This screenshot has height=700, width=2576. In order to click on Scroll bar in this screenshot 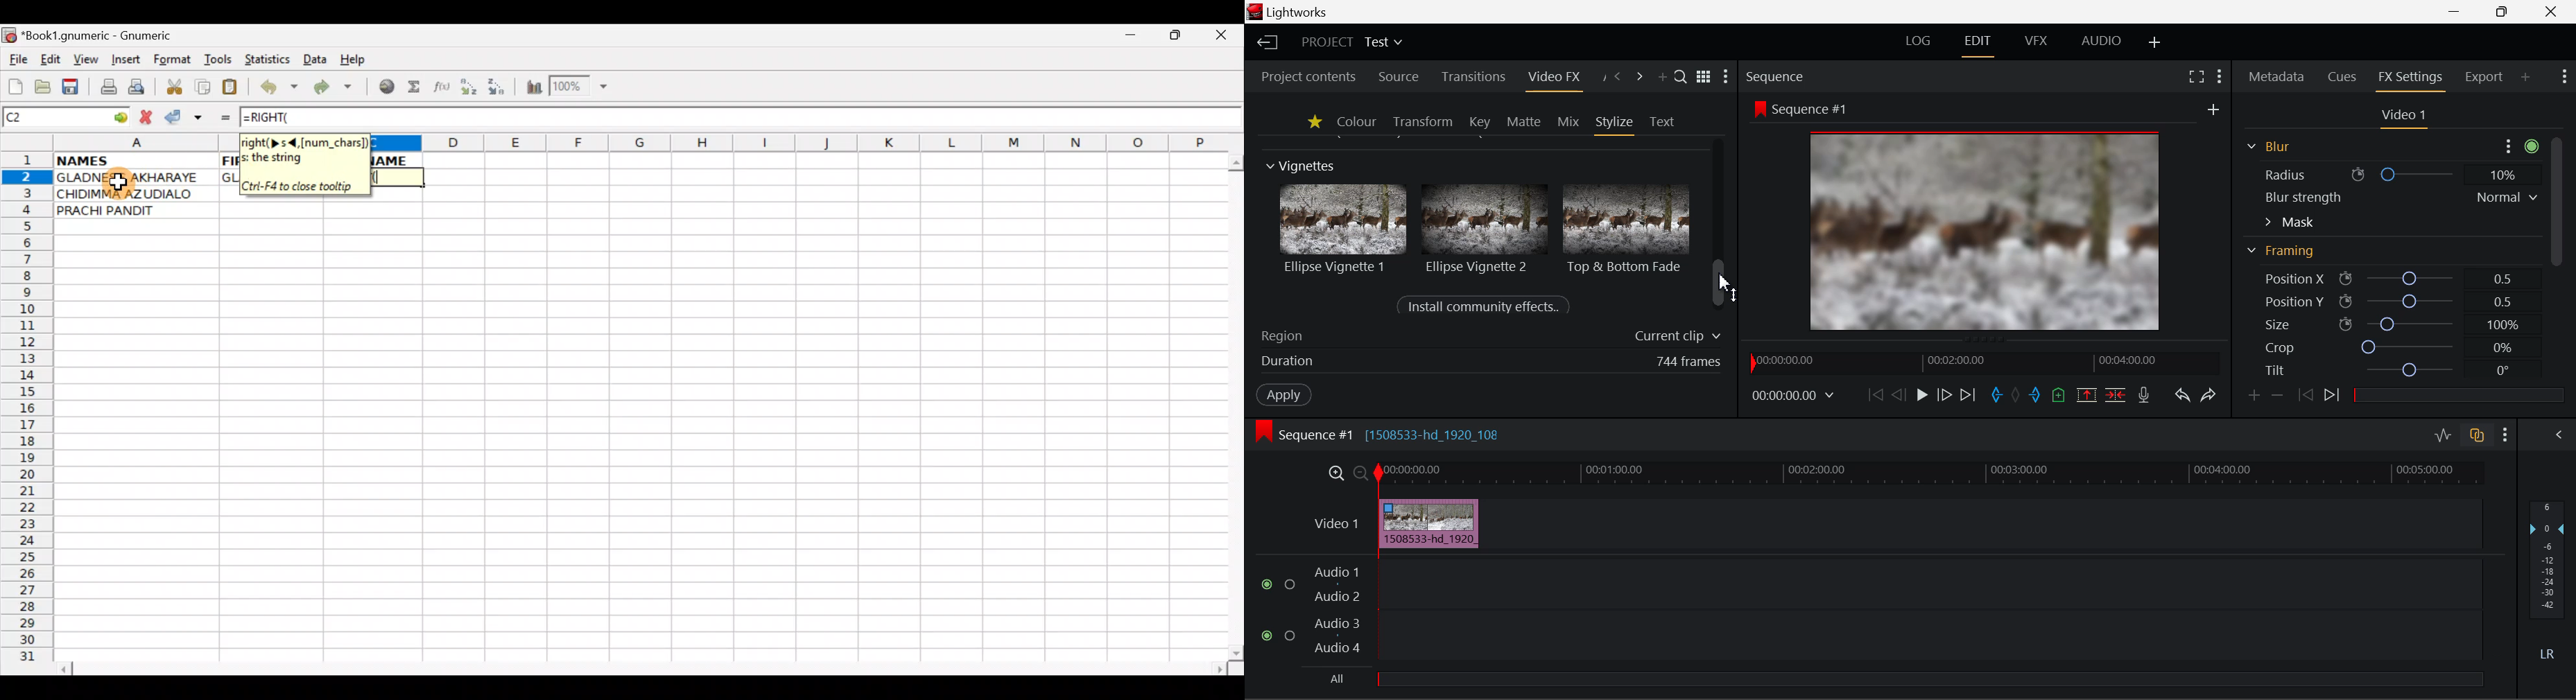, I will do `click(645, 667)`.